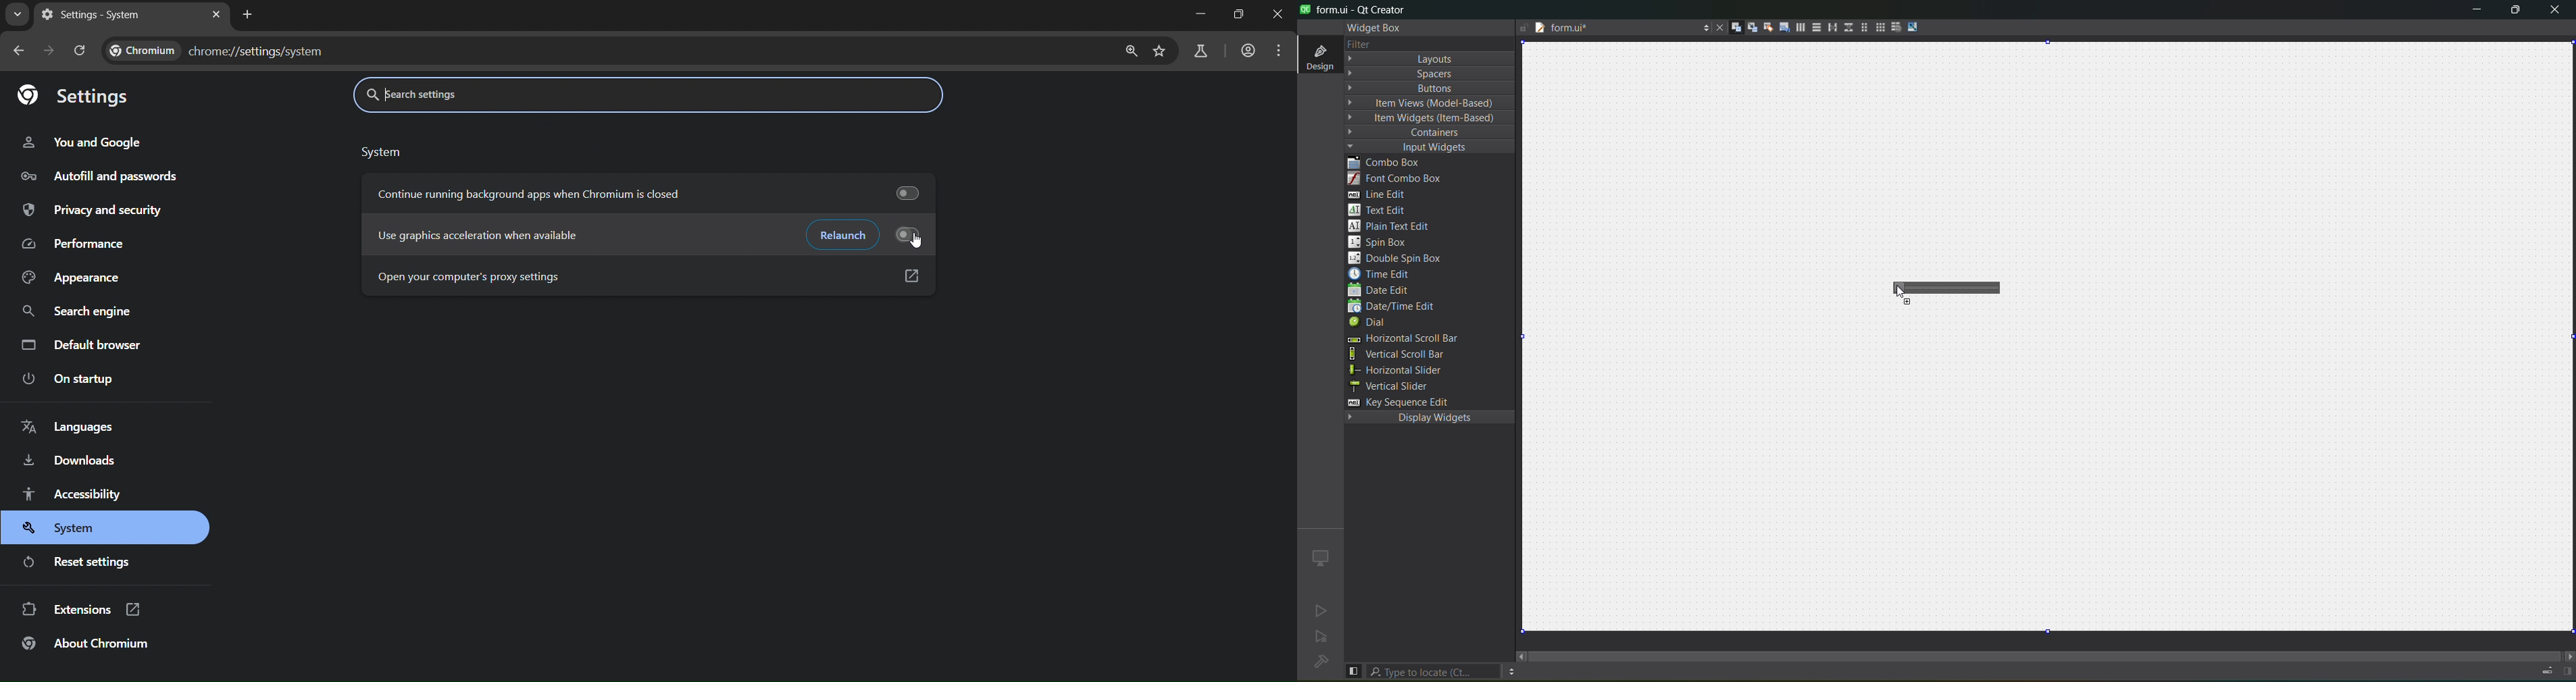 Image resolution: width=2576 pixels, height=700 pixels. What do you see at coordinates (911, 276) in the screenshot?
I see `Open link in new tab` at bounding box center [911, 276].